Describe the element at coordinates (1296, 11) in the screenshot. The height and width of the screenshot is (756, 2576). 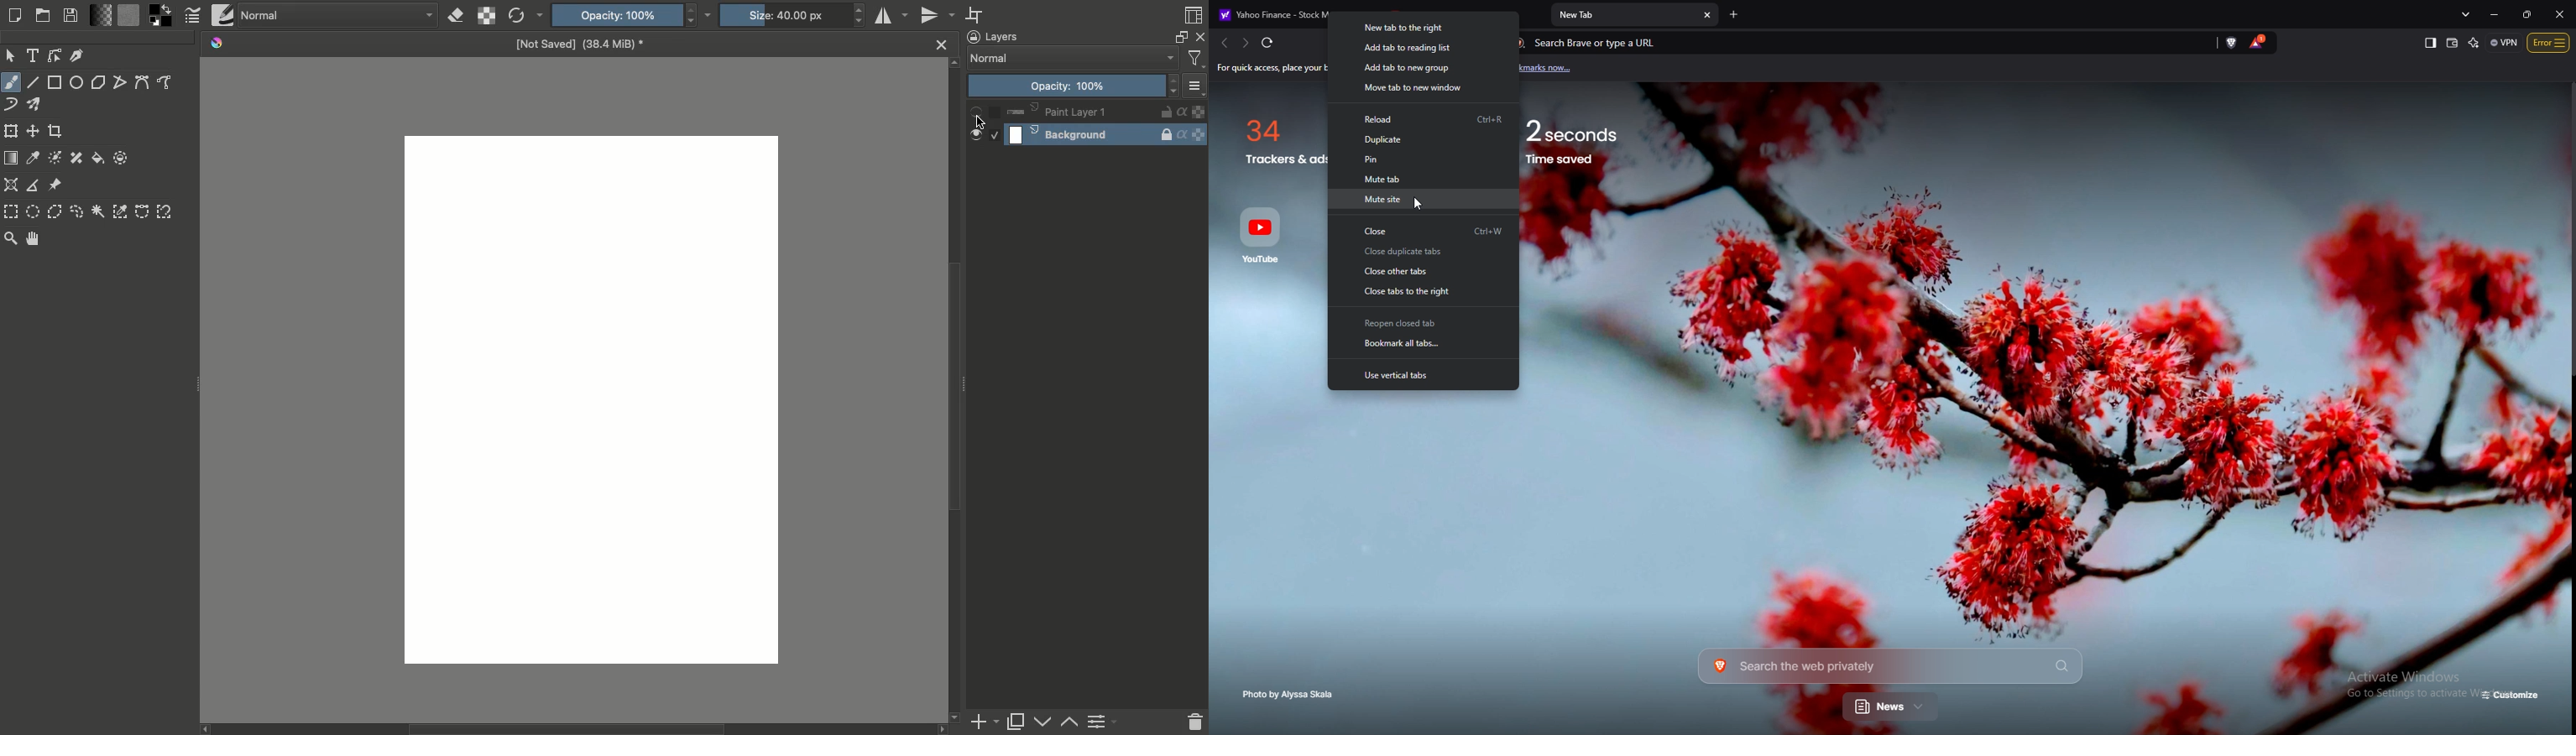
I see `Yahoo Finance - Stock Market` at that location.